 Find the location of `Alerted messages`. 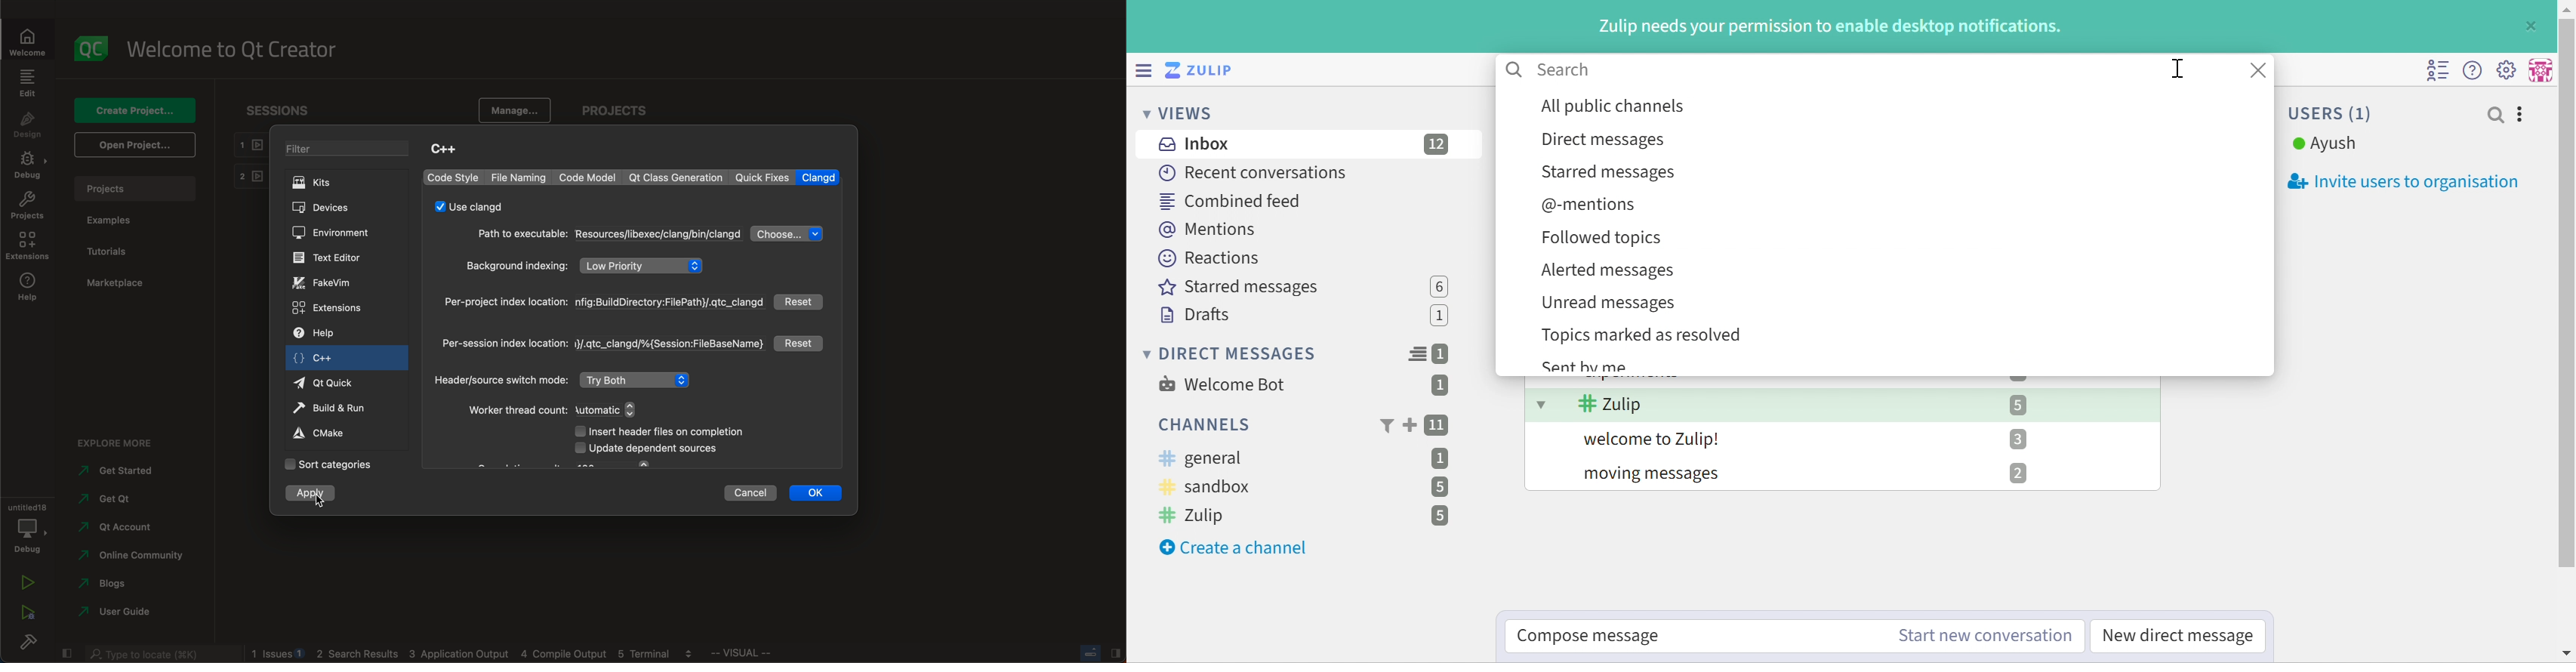

Alerted messages is located at coordinates (1607, 270).